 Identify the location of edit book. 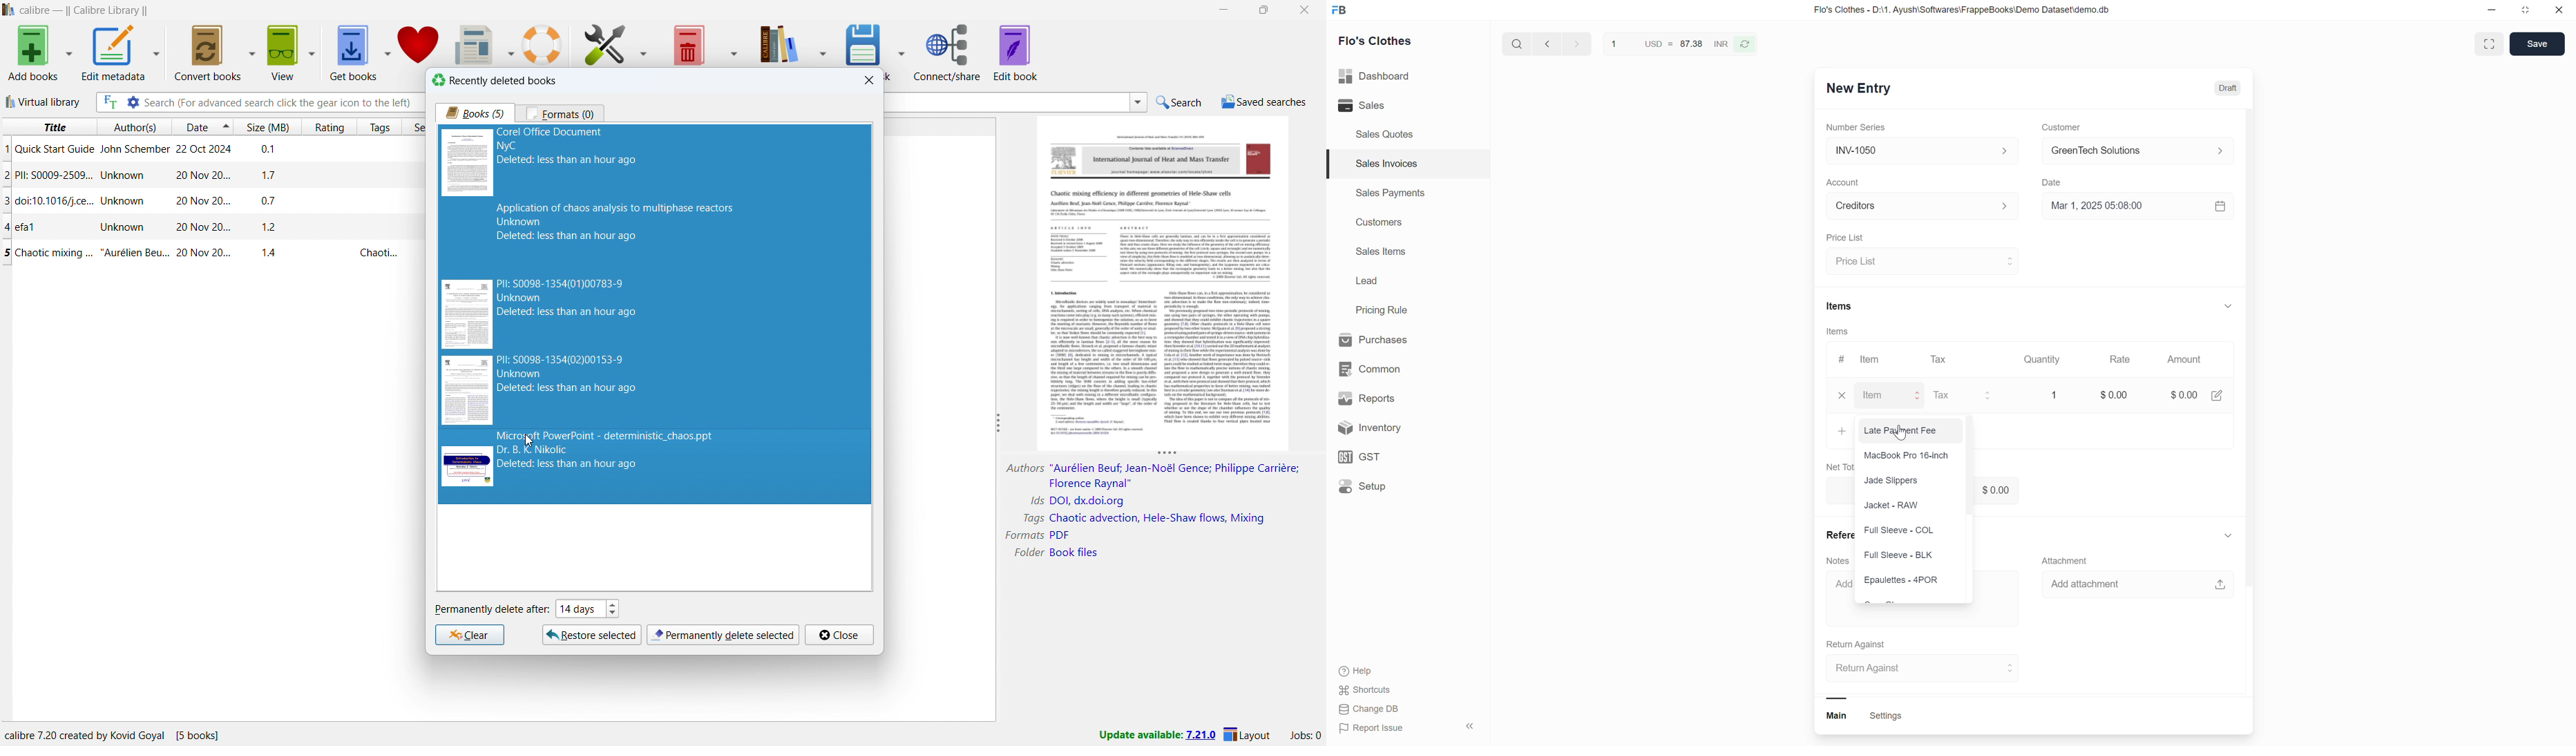
(1015, 52).